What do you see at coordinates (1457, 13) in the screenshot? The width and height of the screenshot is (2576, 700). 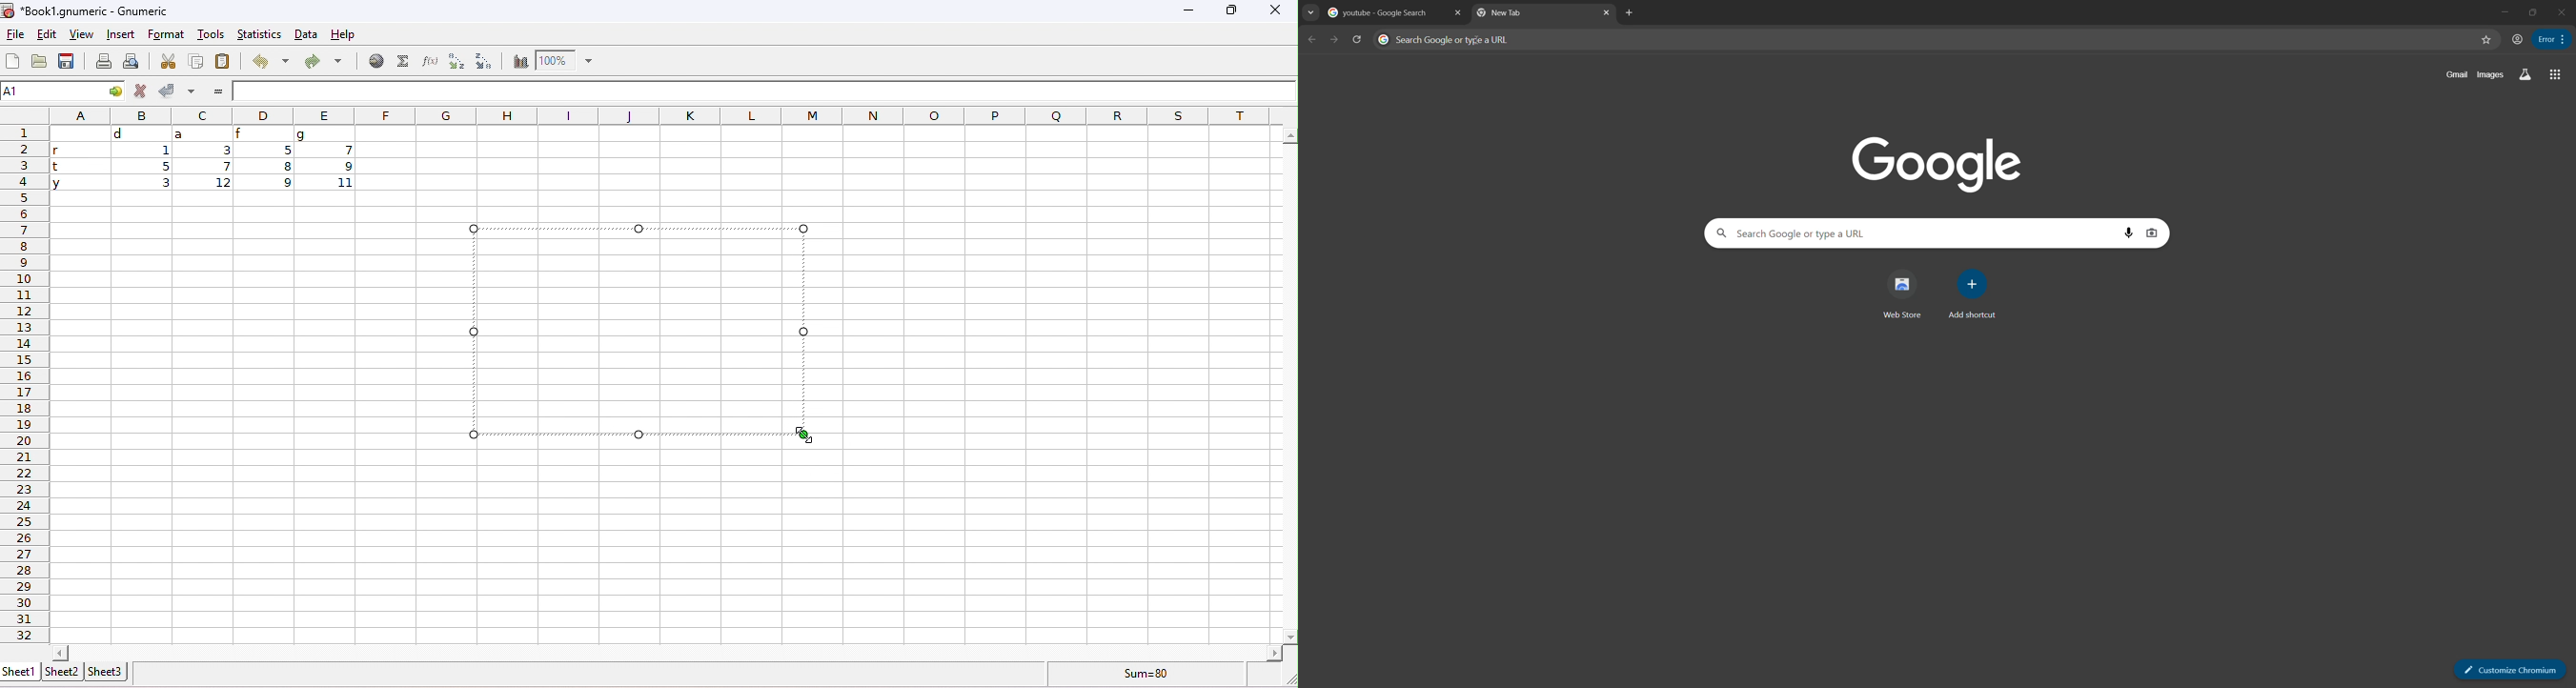 I see `close` at bounding box center [1457, 13].